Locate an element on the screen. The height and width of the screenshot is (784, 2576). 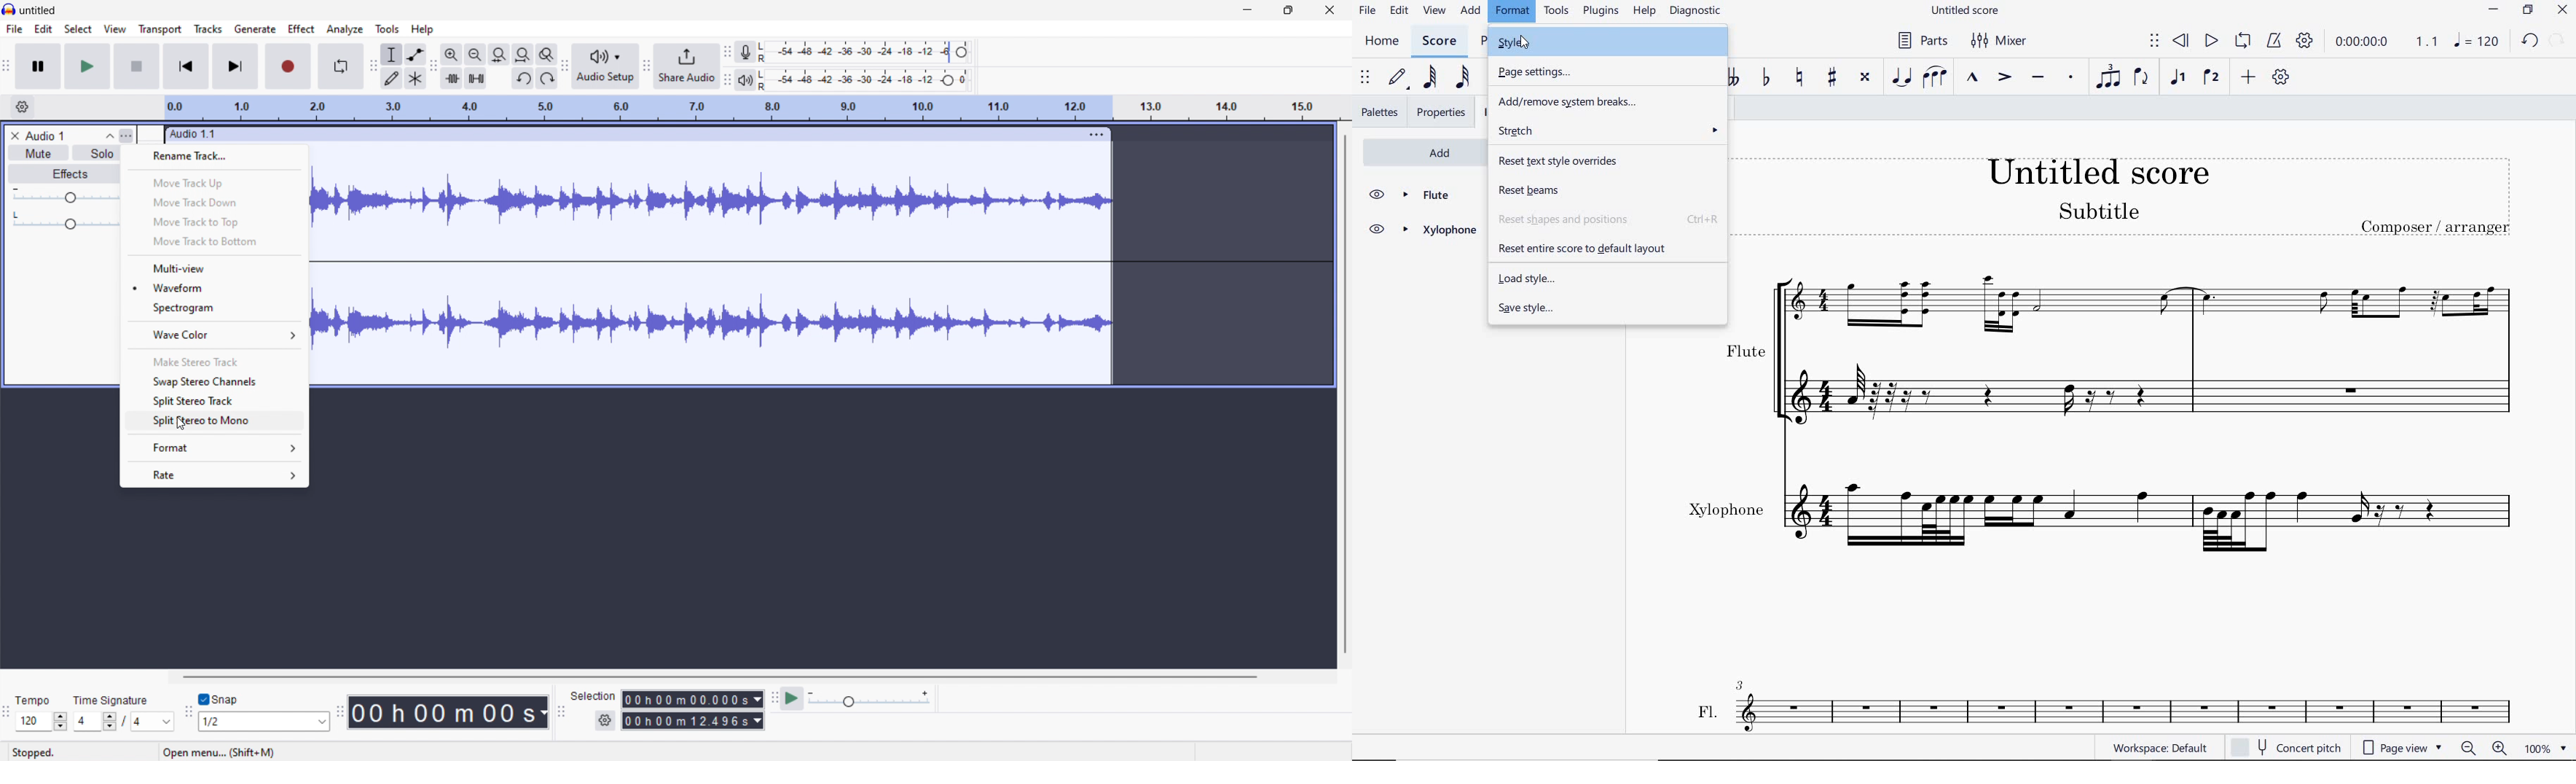
4 is located at coordinates (84, 722).